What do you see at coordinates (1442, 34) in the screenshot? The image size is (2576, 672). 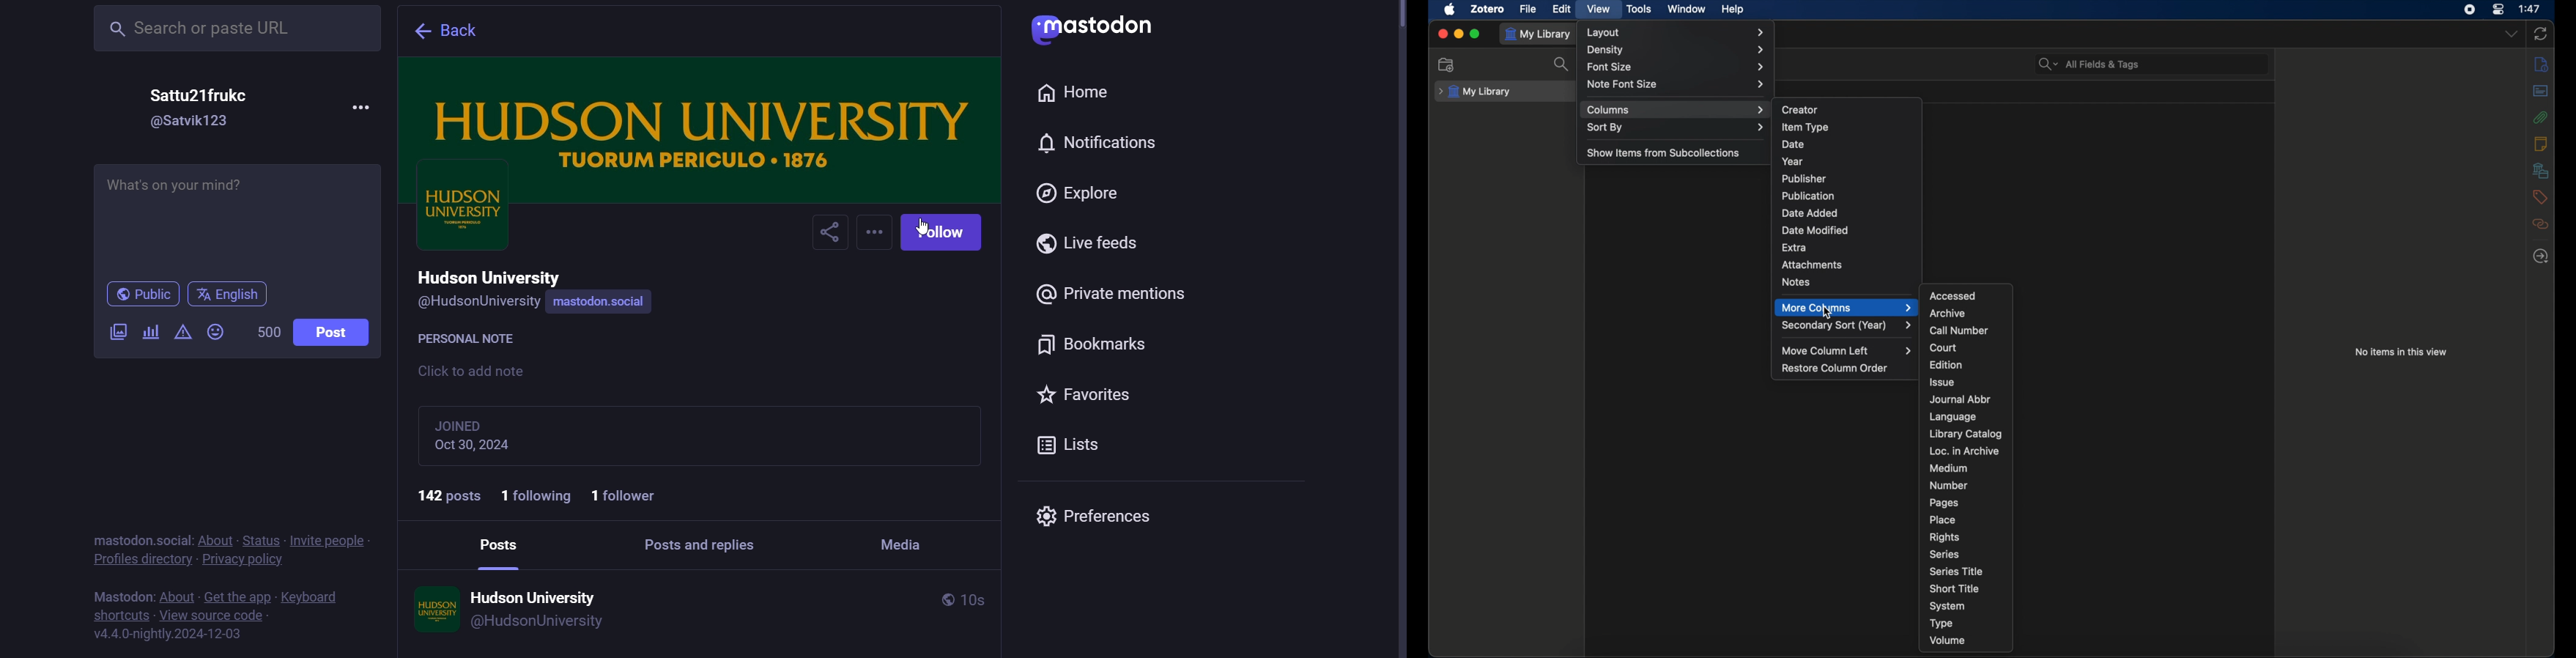 I see `close` at bounding box center [1442, 34].